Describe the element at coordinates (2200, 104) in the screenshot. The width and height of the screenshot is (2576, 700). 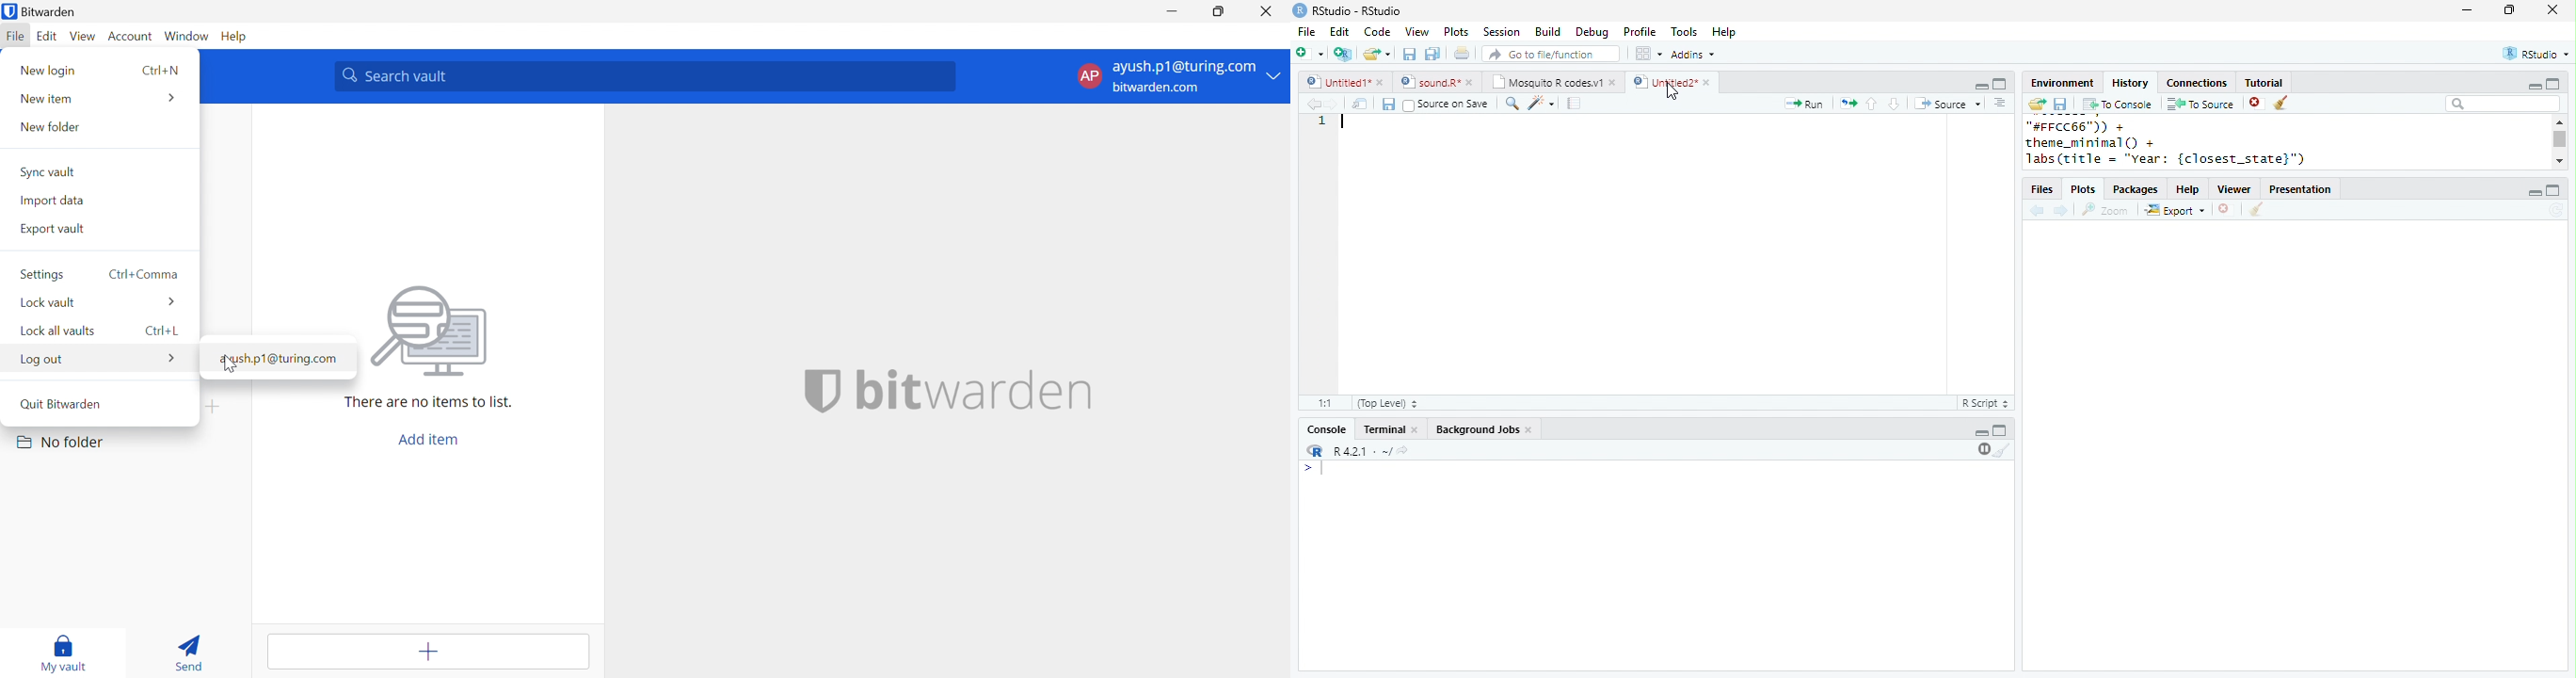
I see `To Source` at that location.